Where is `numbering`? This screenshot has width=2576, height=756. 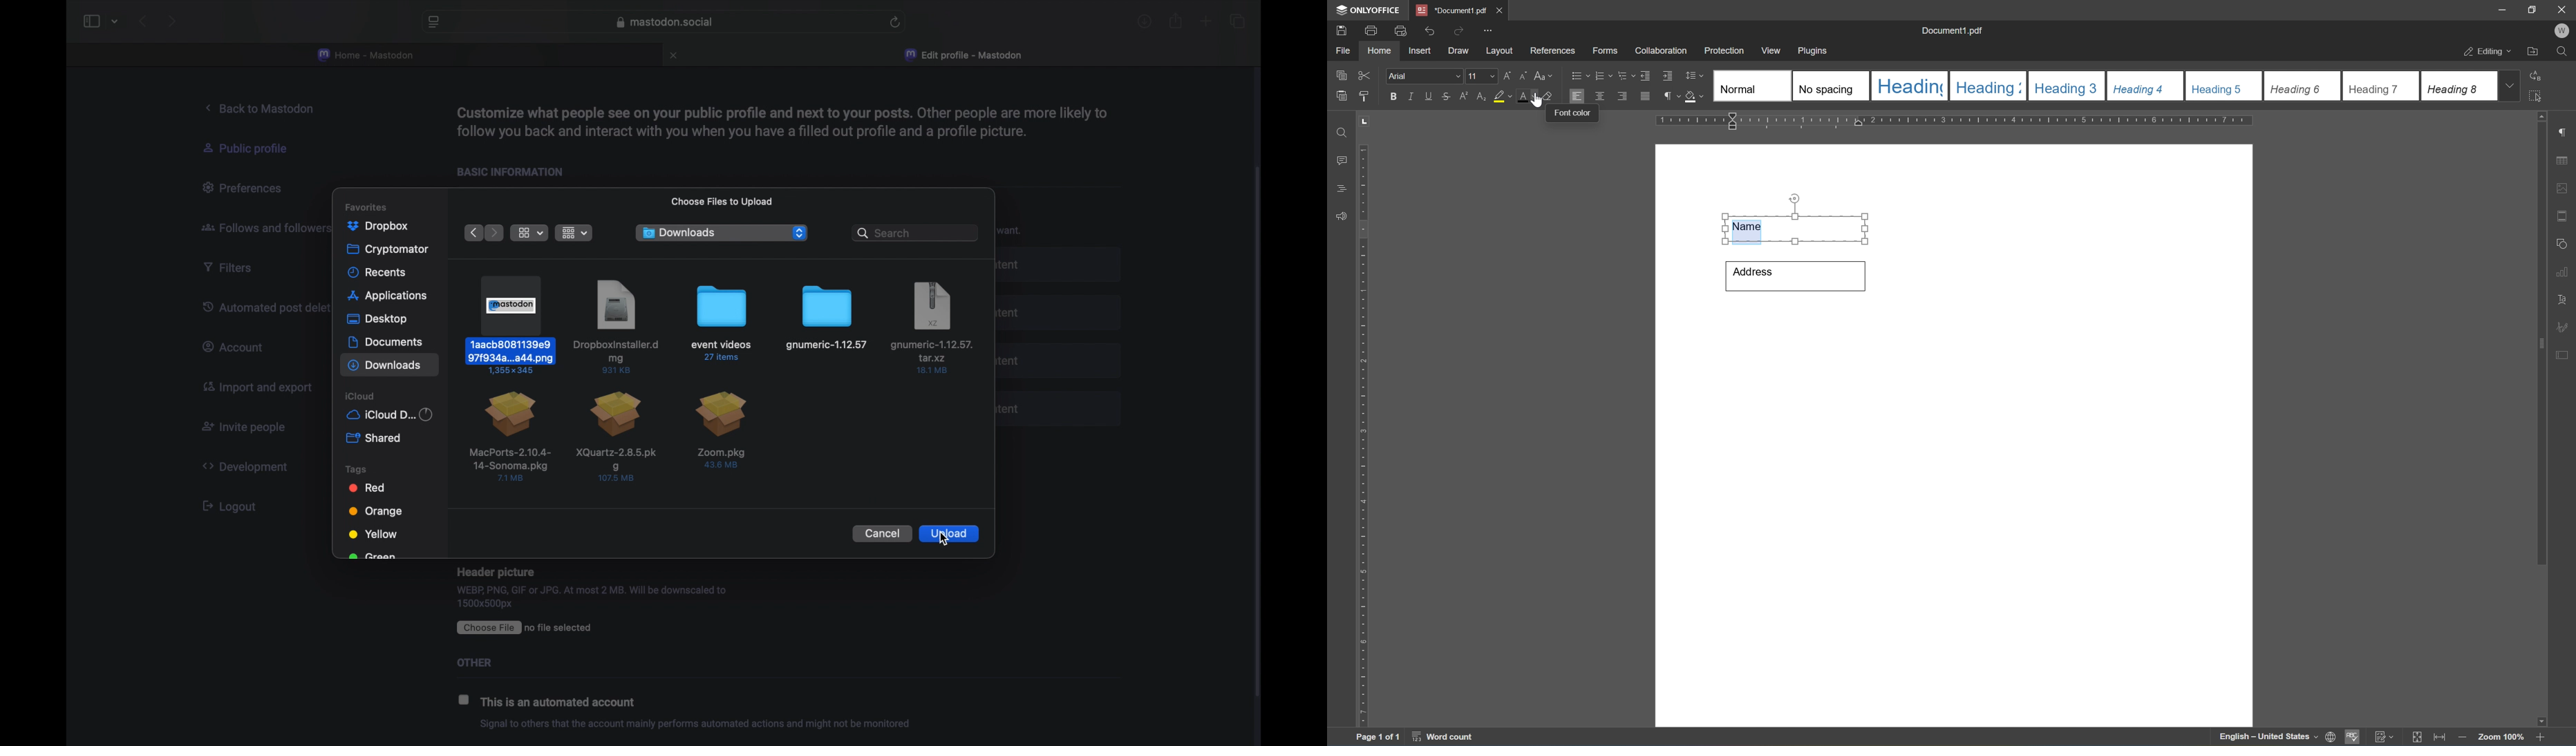 numbering is located at coordinates (1604, 76).